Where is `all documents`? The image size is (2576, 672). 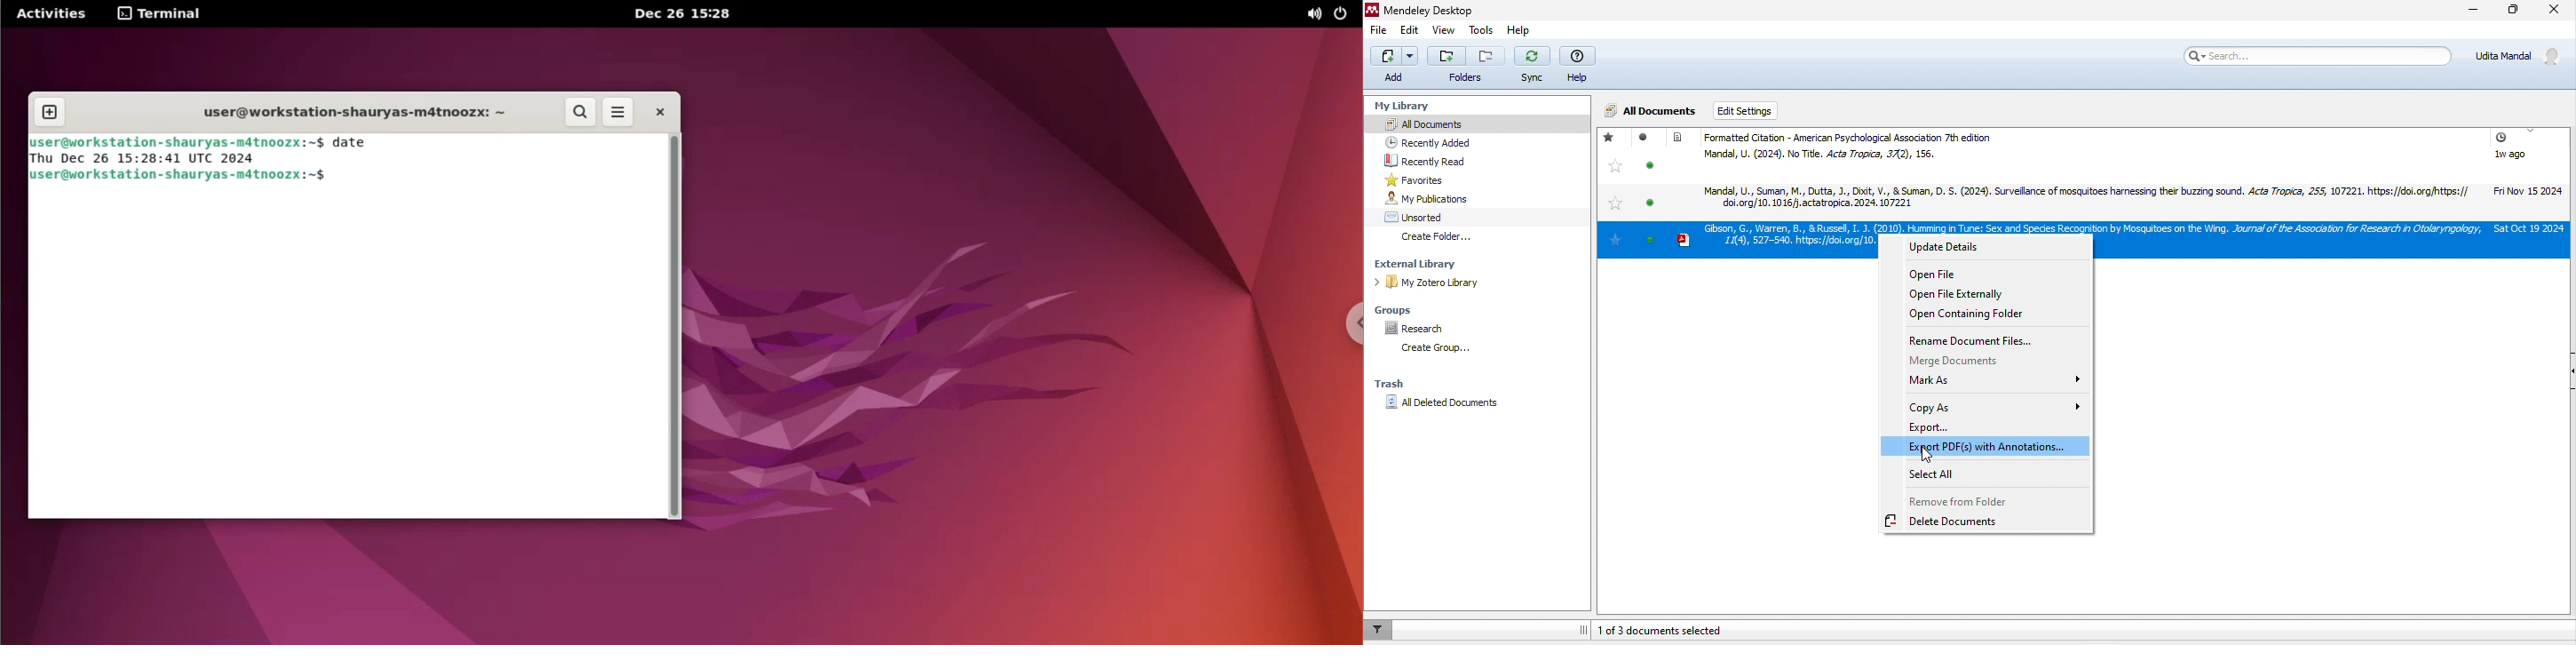
all documents is located at coordinates (1478, 124).